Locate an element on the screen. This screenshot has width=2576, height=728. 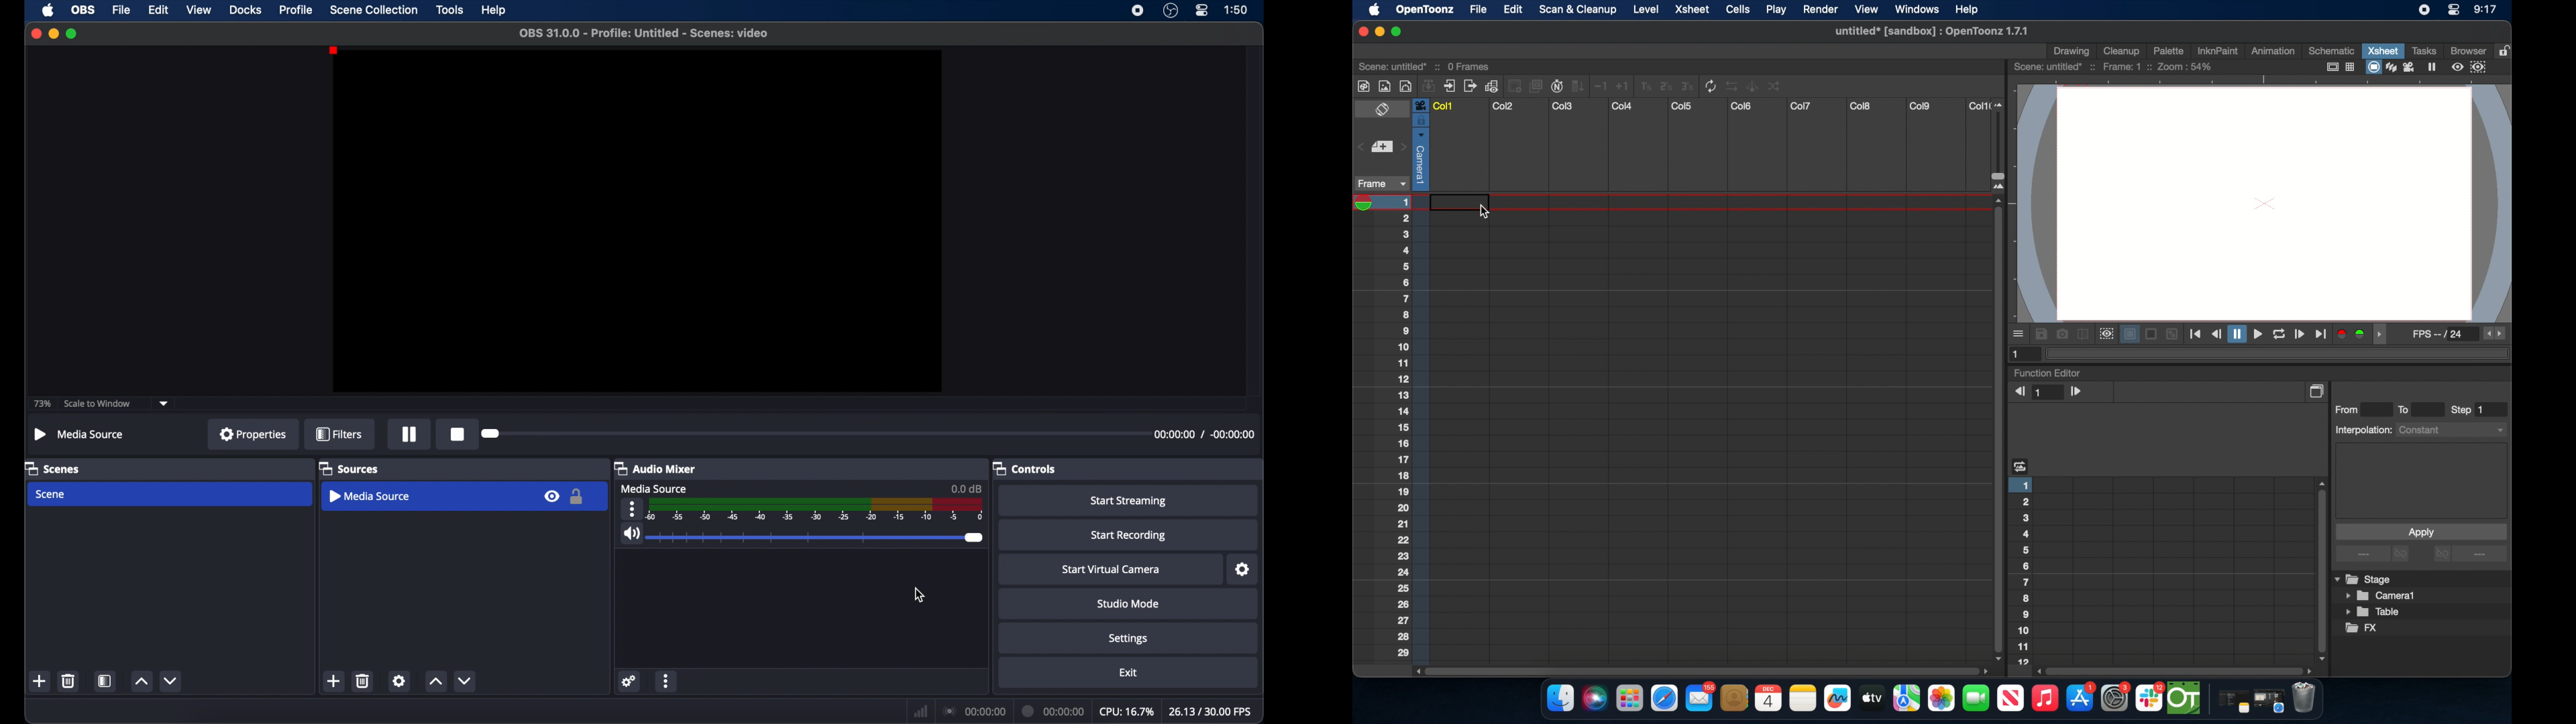
scene collection is located at coordinates (374, 9).